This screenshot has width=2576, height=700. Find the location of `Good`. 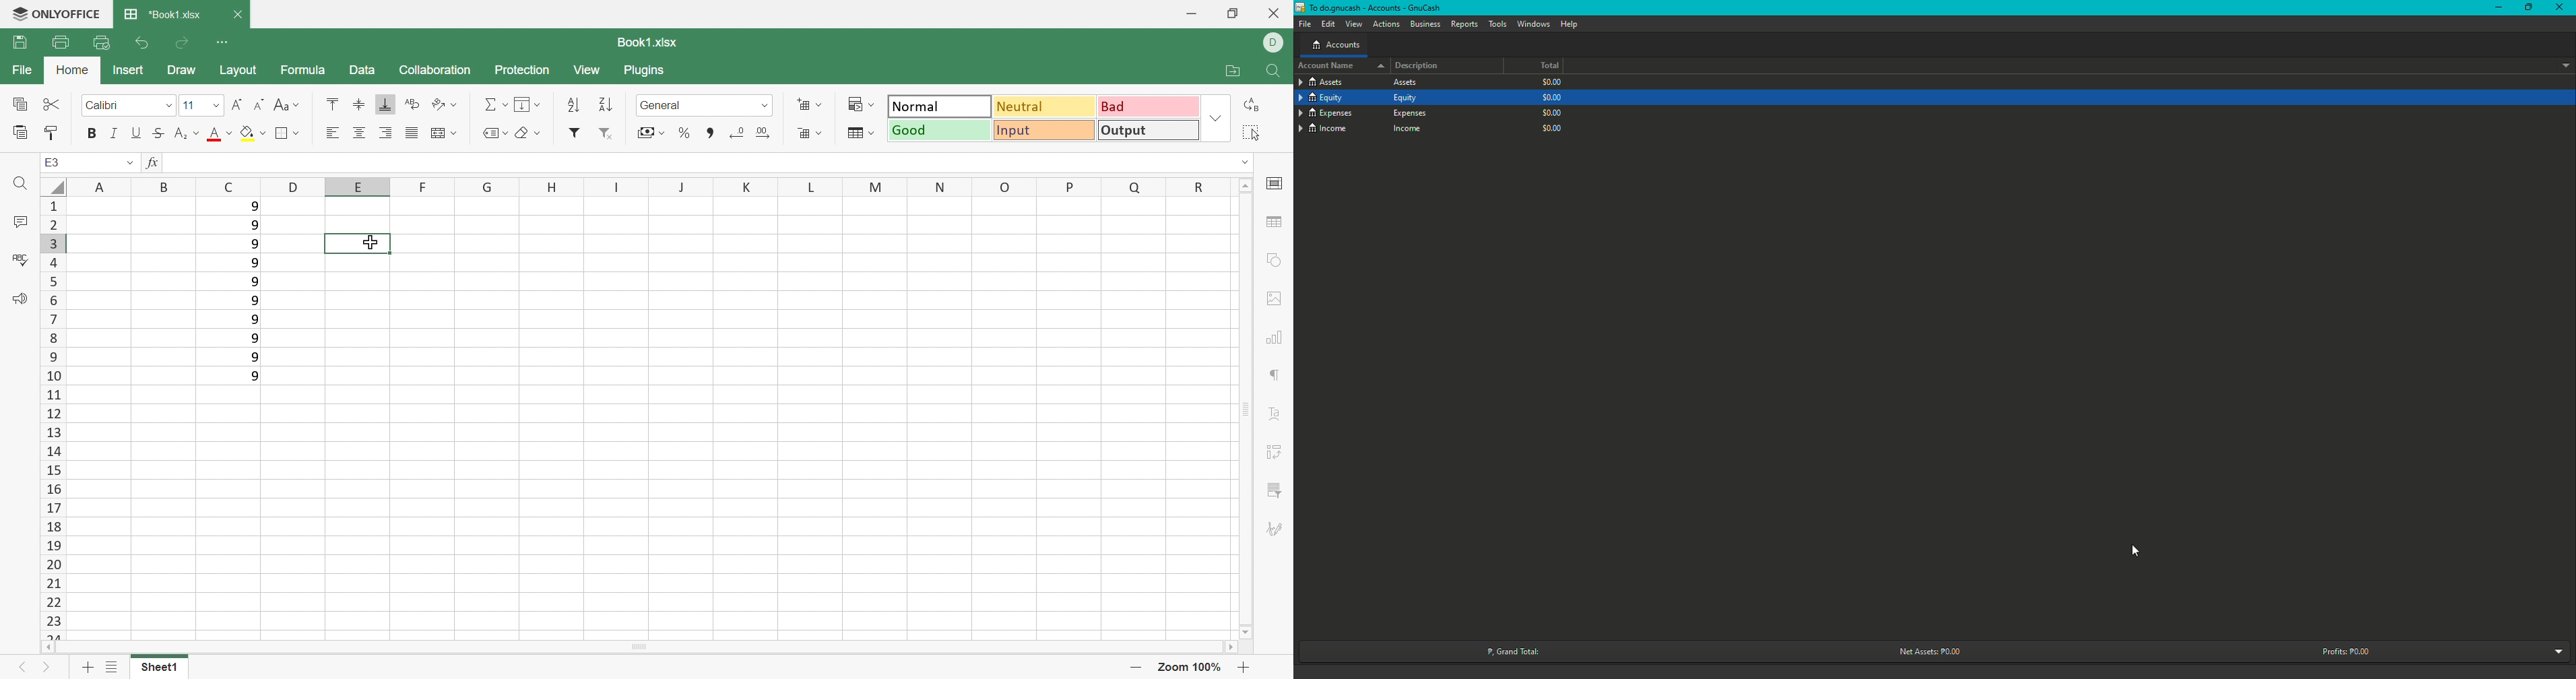

Good is located at coordinates (941, 131).